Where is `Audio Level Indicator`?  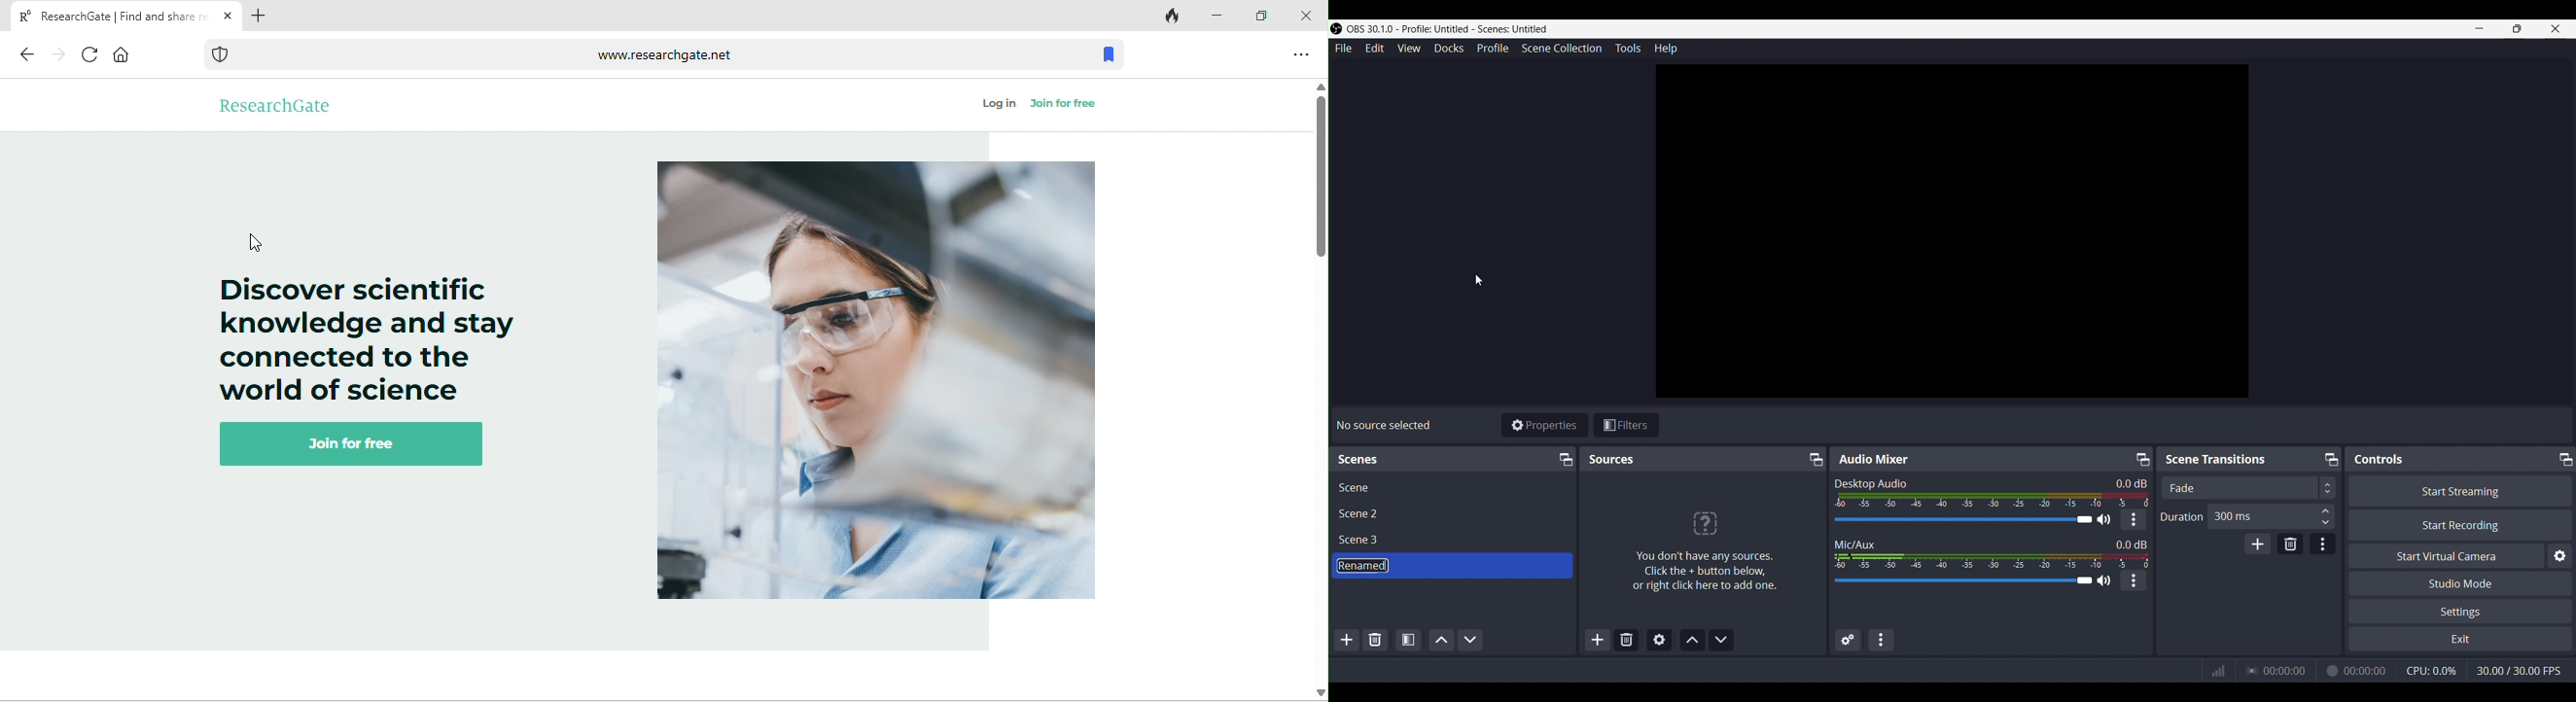 Audio Level Indicator is located at coordinates (2127, 483).